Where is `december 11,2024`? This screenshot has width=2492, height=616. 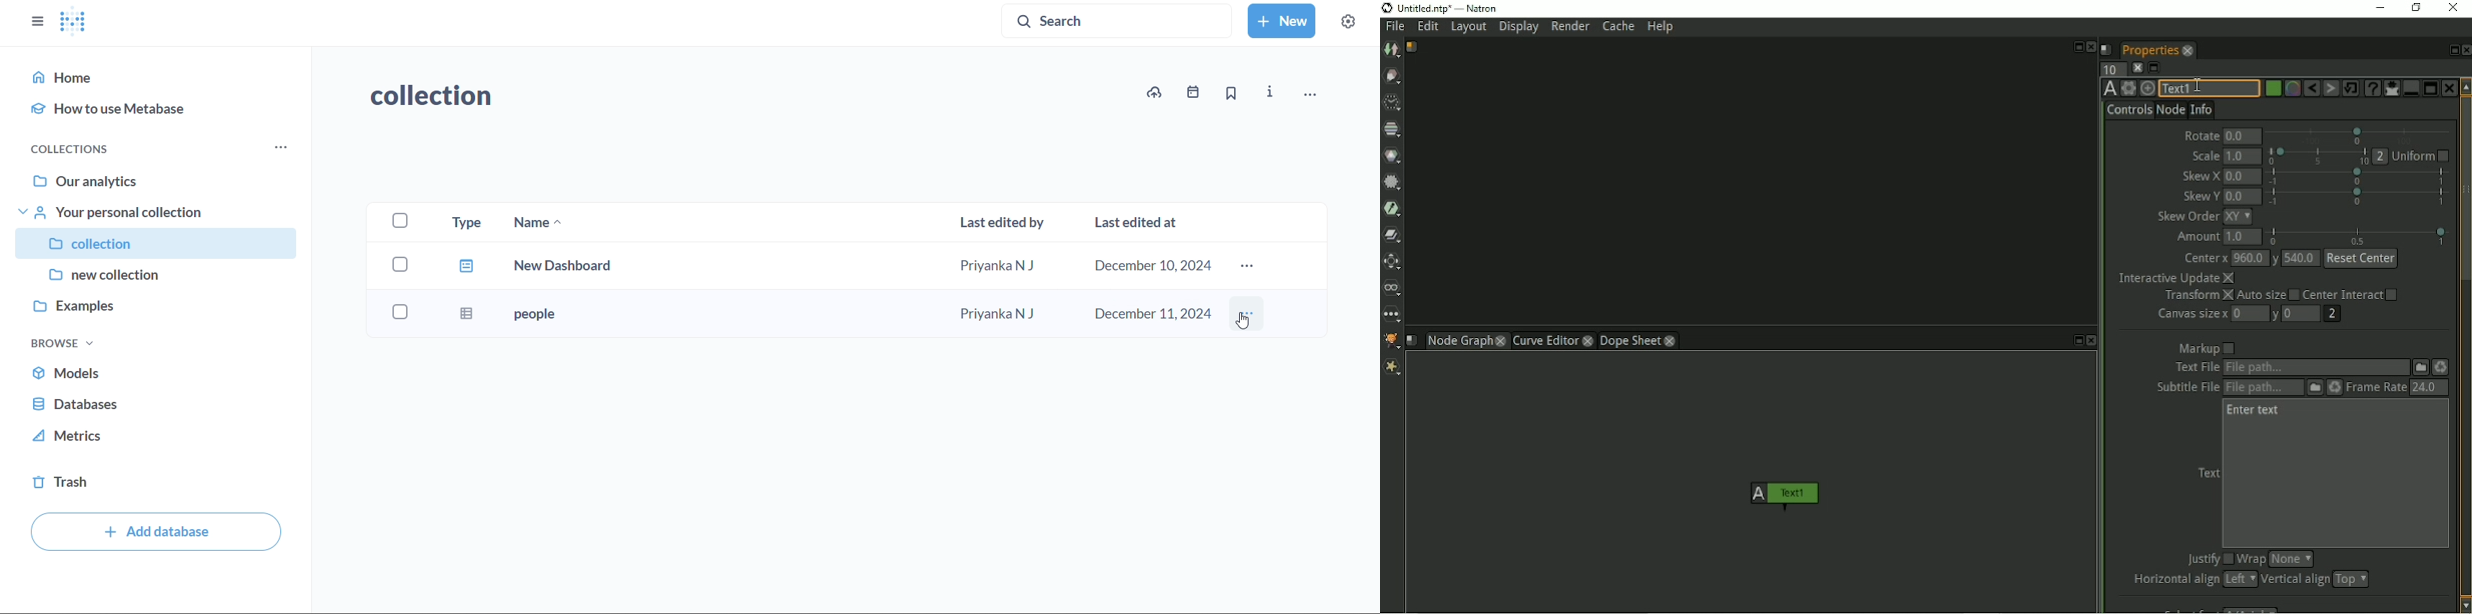
december 11,2024 is located at coordinates (1150, 313).